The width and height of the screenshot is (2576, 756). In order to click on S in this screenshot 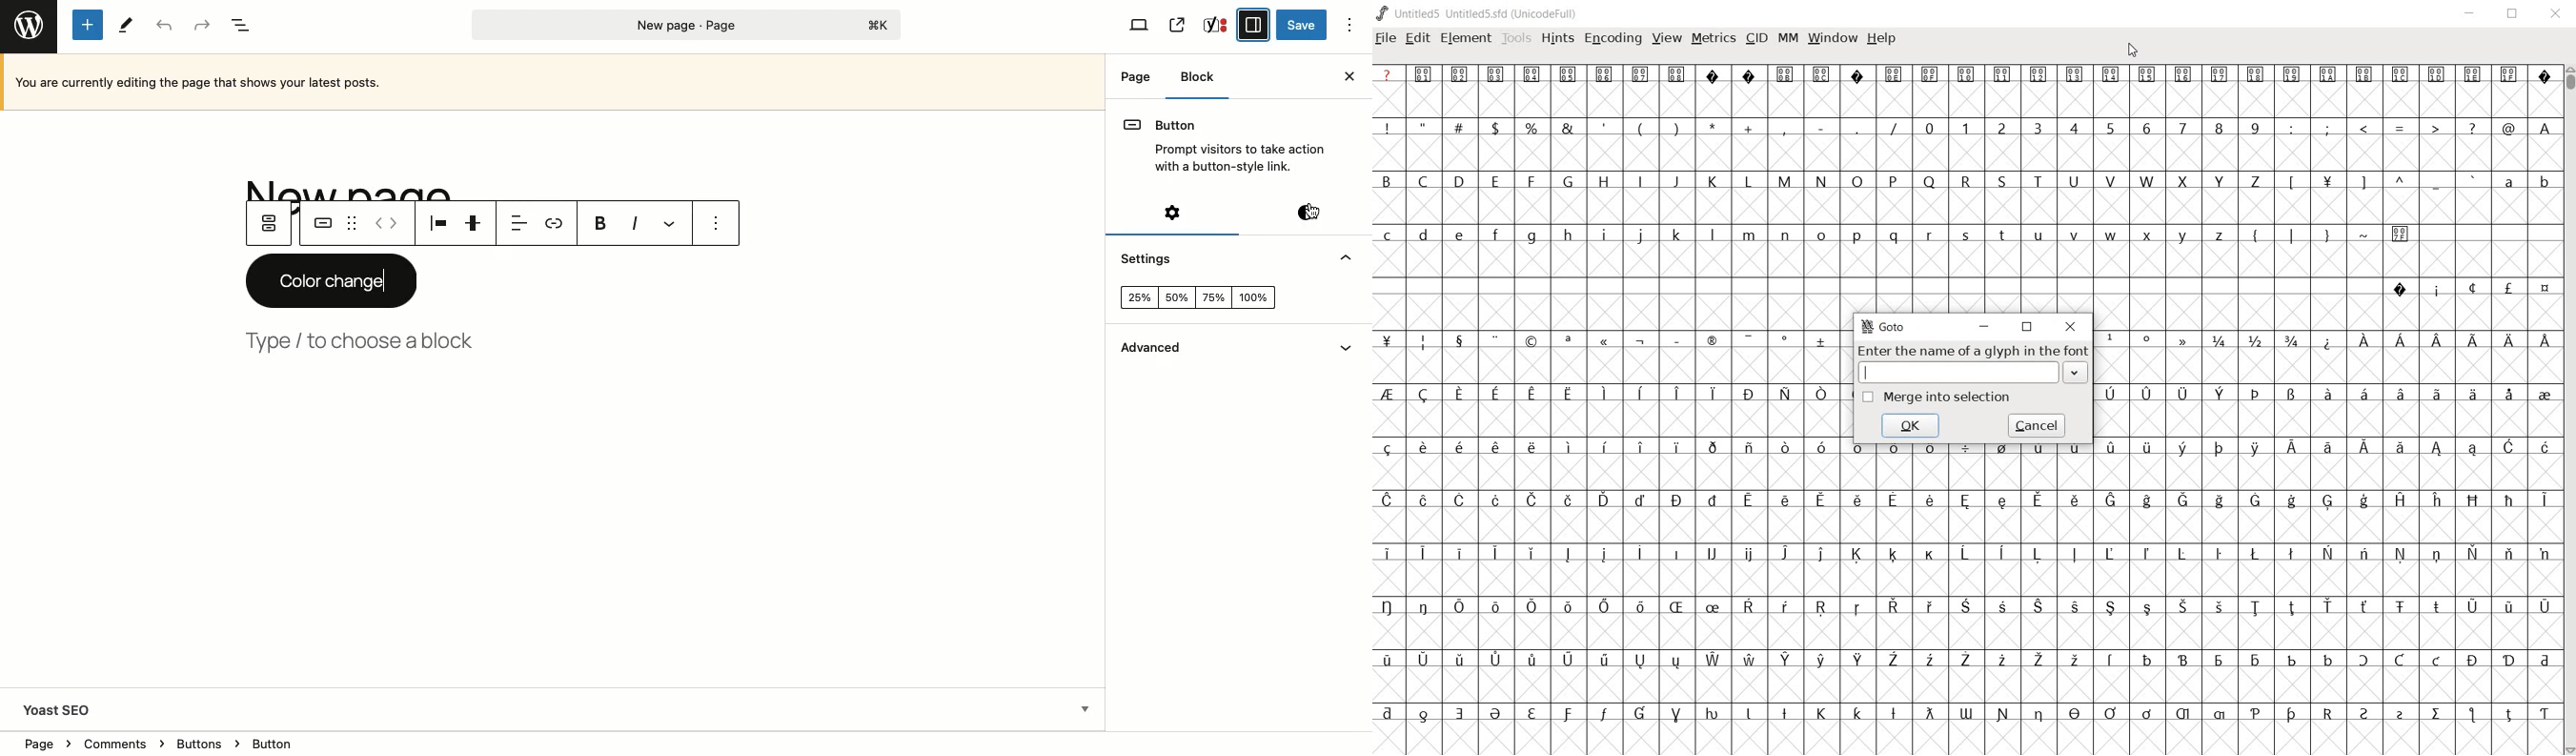, I will do `click(2003, 181)`.